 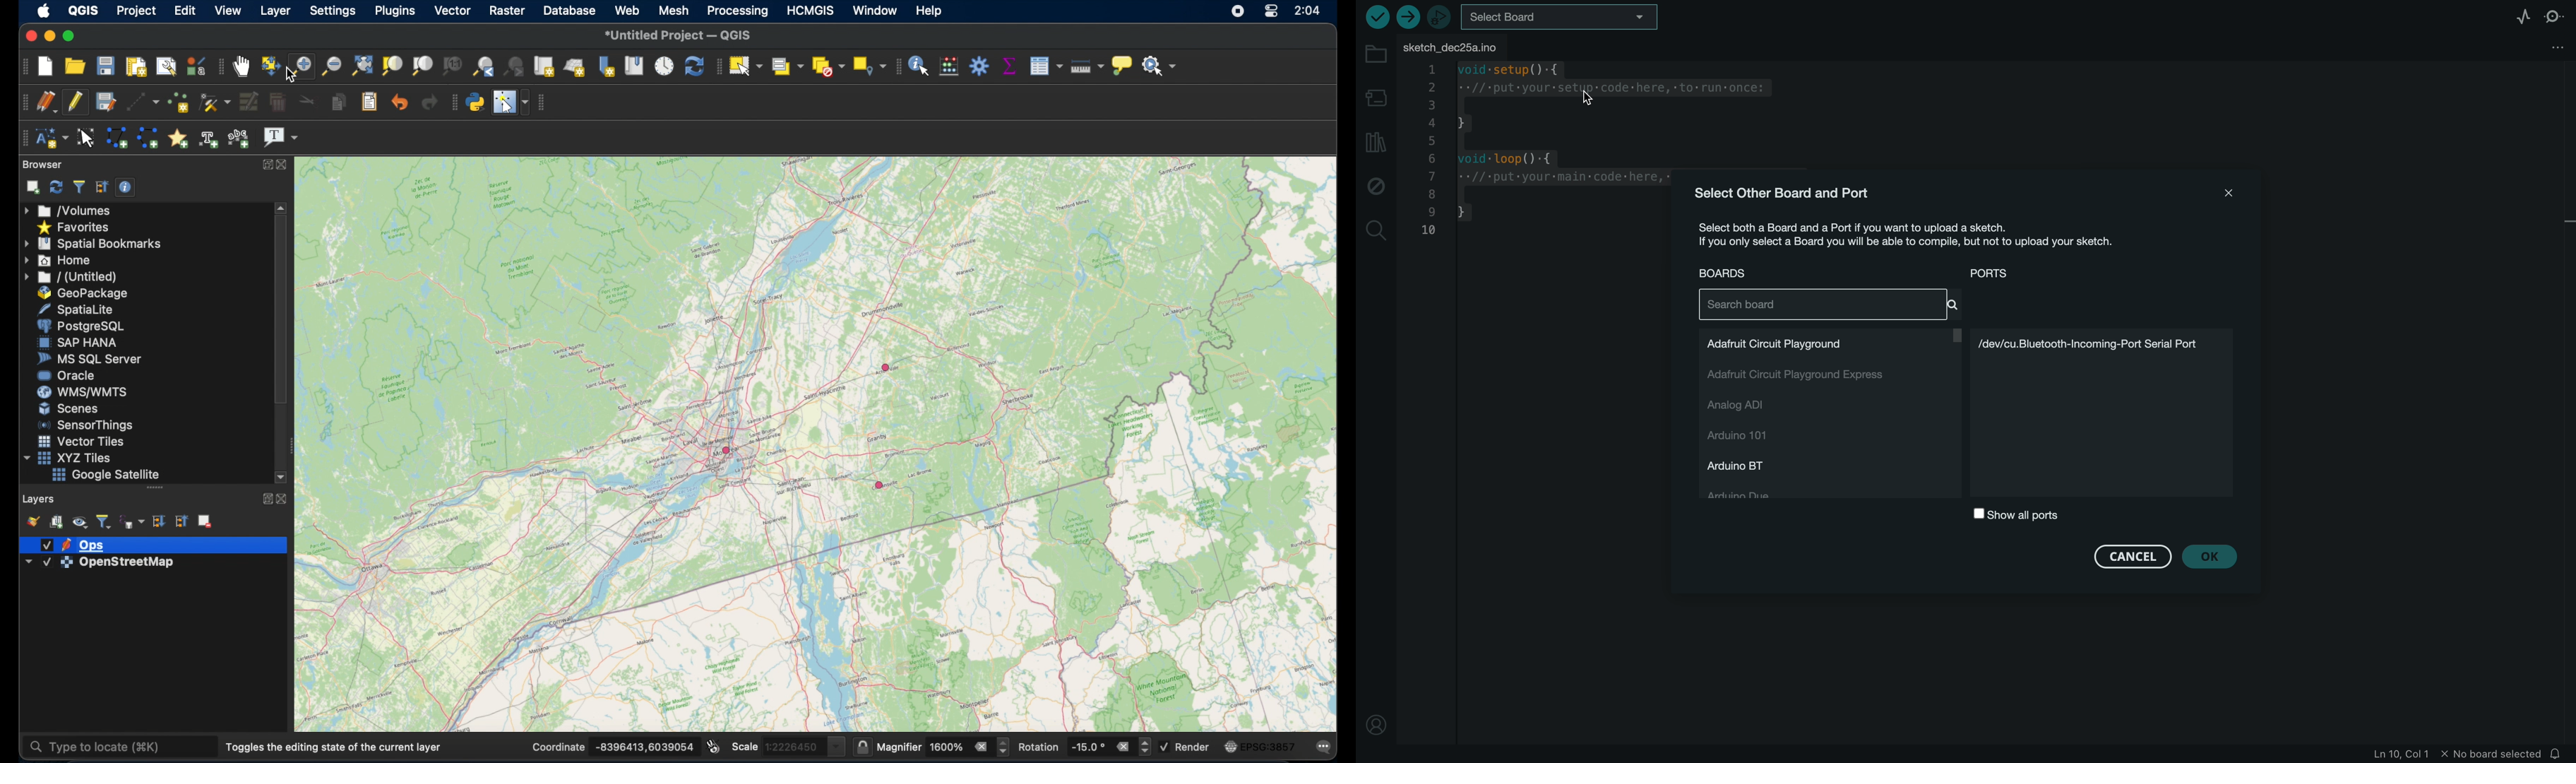 I want to click on open attributes, so click(x=1045, y=66).